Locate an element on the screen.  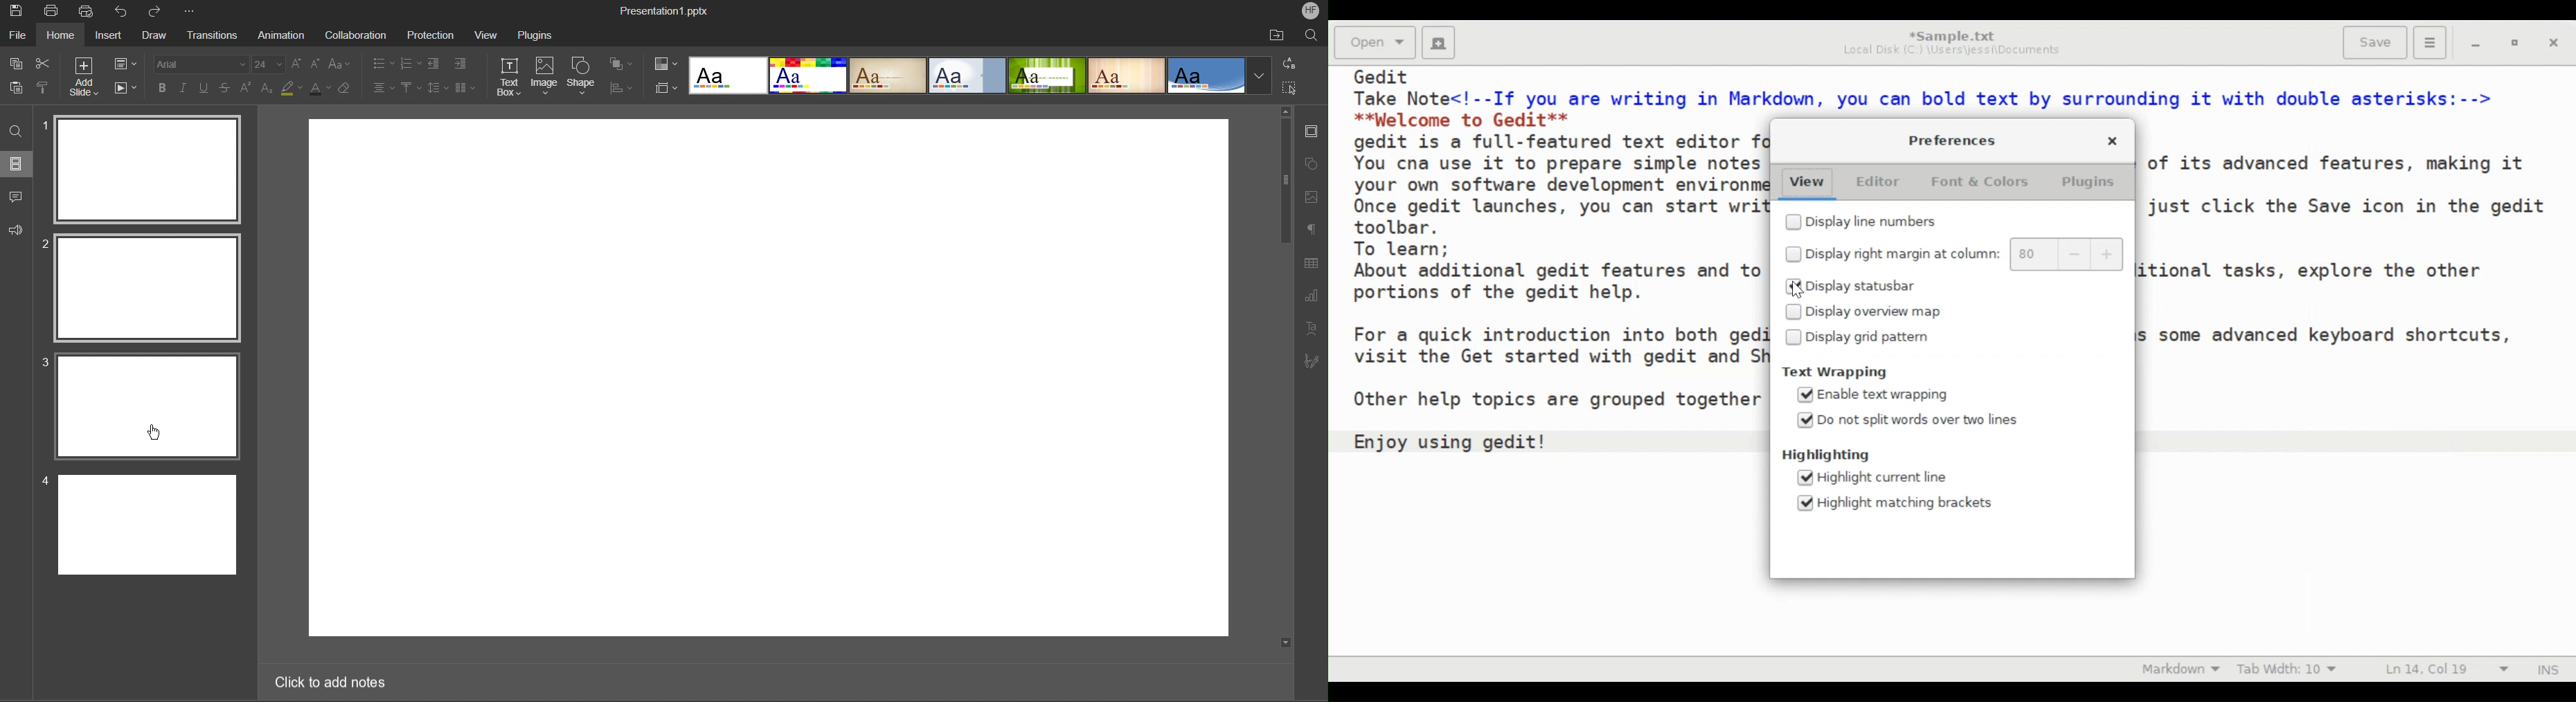
(un)select Highlight matching brackets is located at coordinates (1901, 504).